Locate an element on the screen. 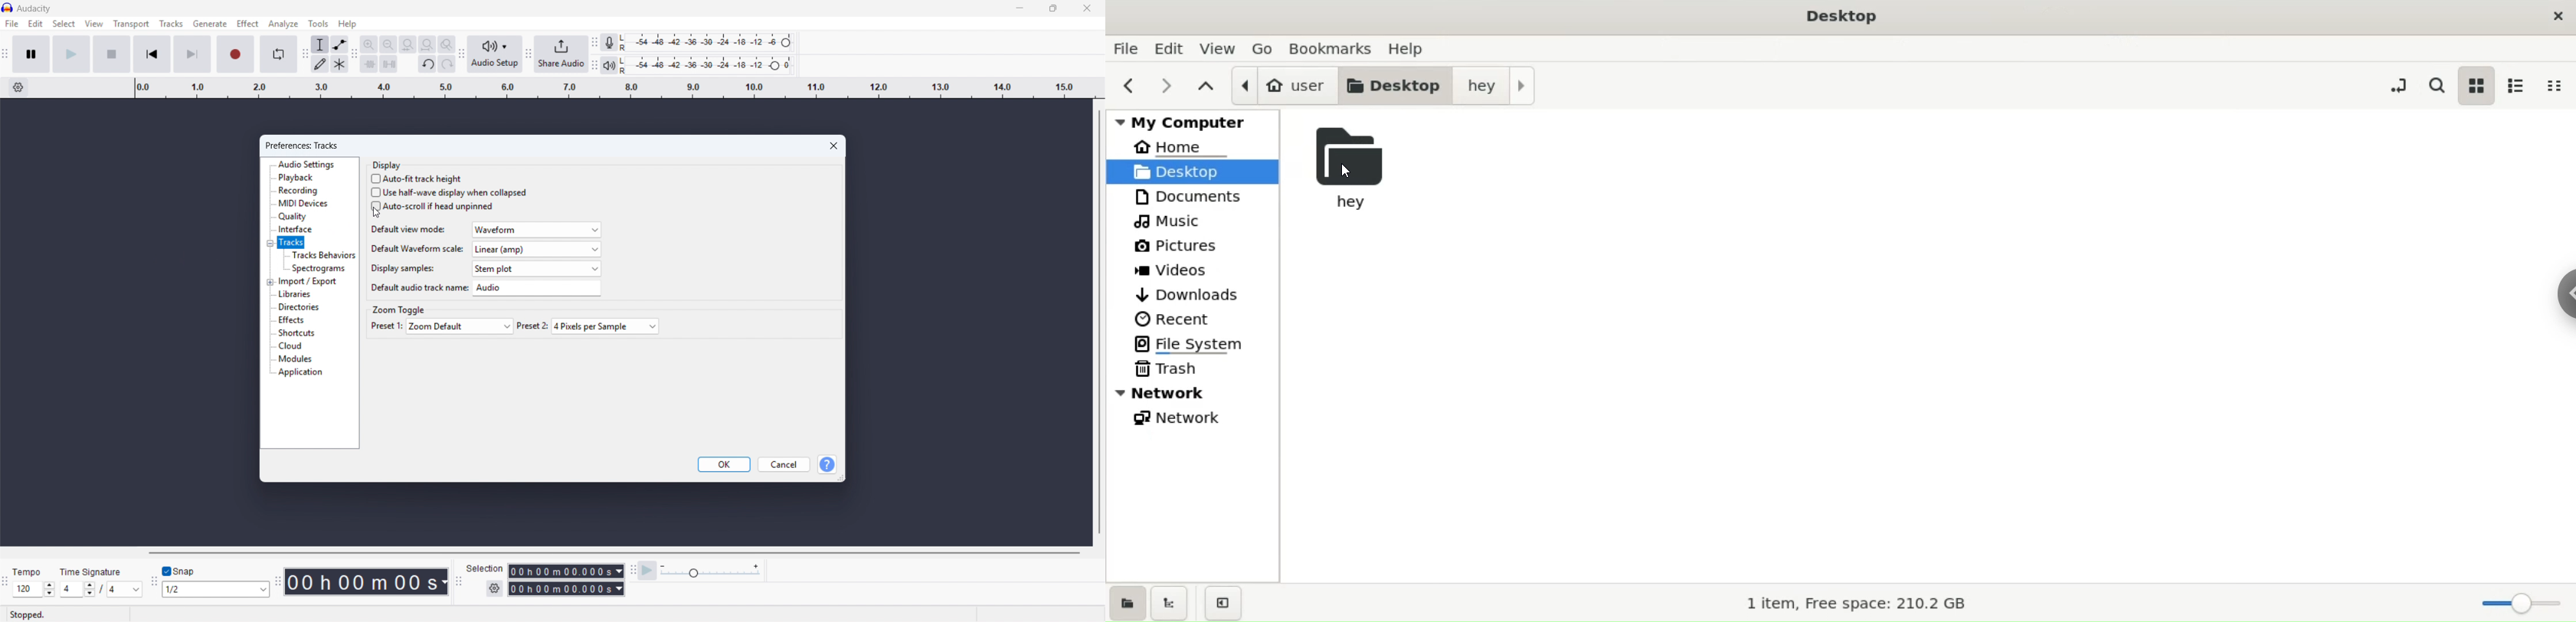 Image resolution: width=2576 pixels, height=644 pixels. stopped is located at coordinates (28, 616).